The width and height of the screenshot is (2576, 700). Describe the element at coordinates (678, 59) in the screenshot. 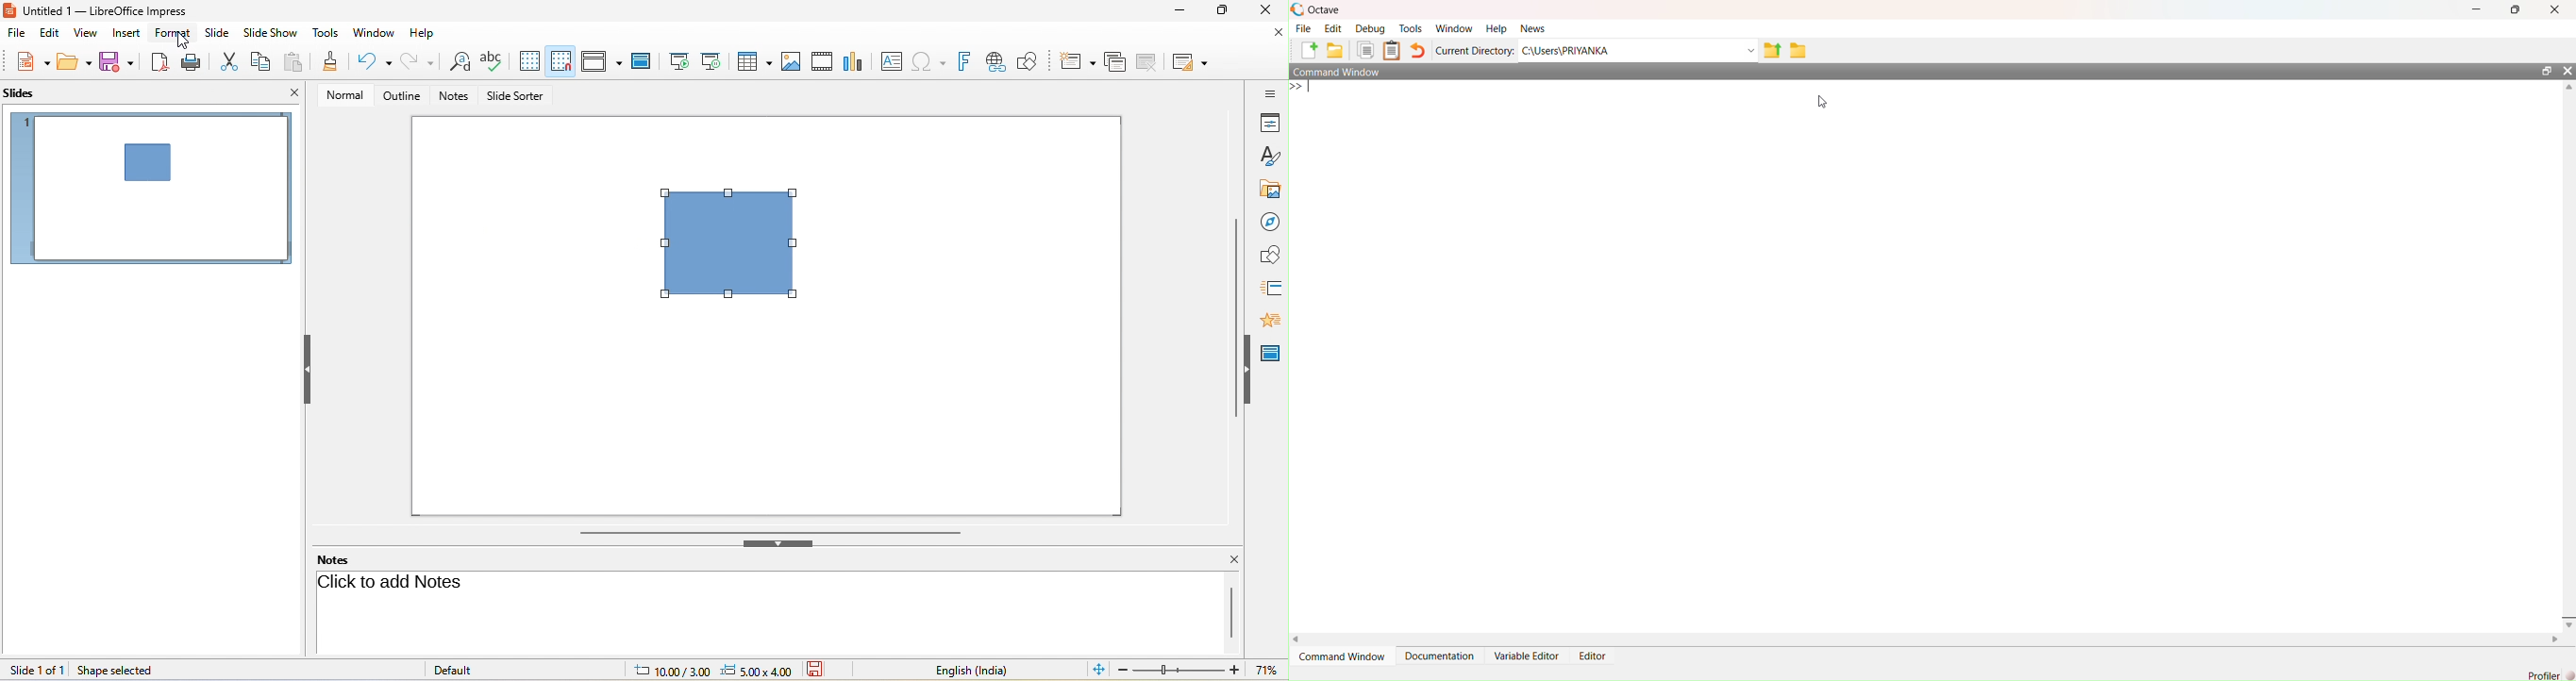

I see `start from first slide` at that location.